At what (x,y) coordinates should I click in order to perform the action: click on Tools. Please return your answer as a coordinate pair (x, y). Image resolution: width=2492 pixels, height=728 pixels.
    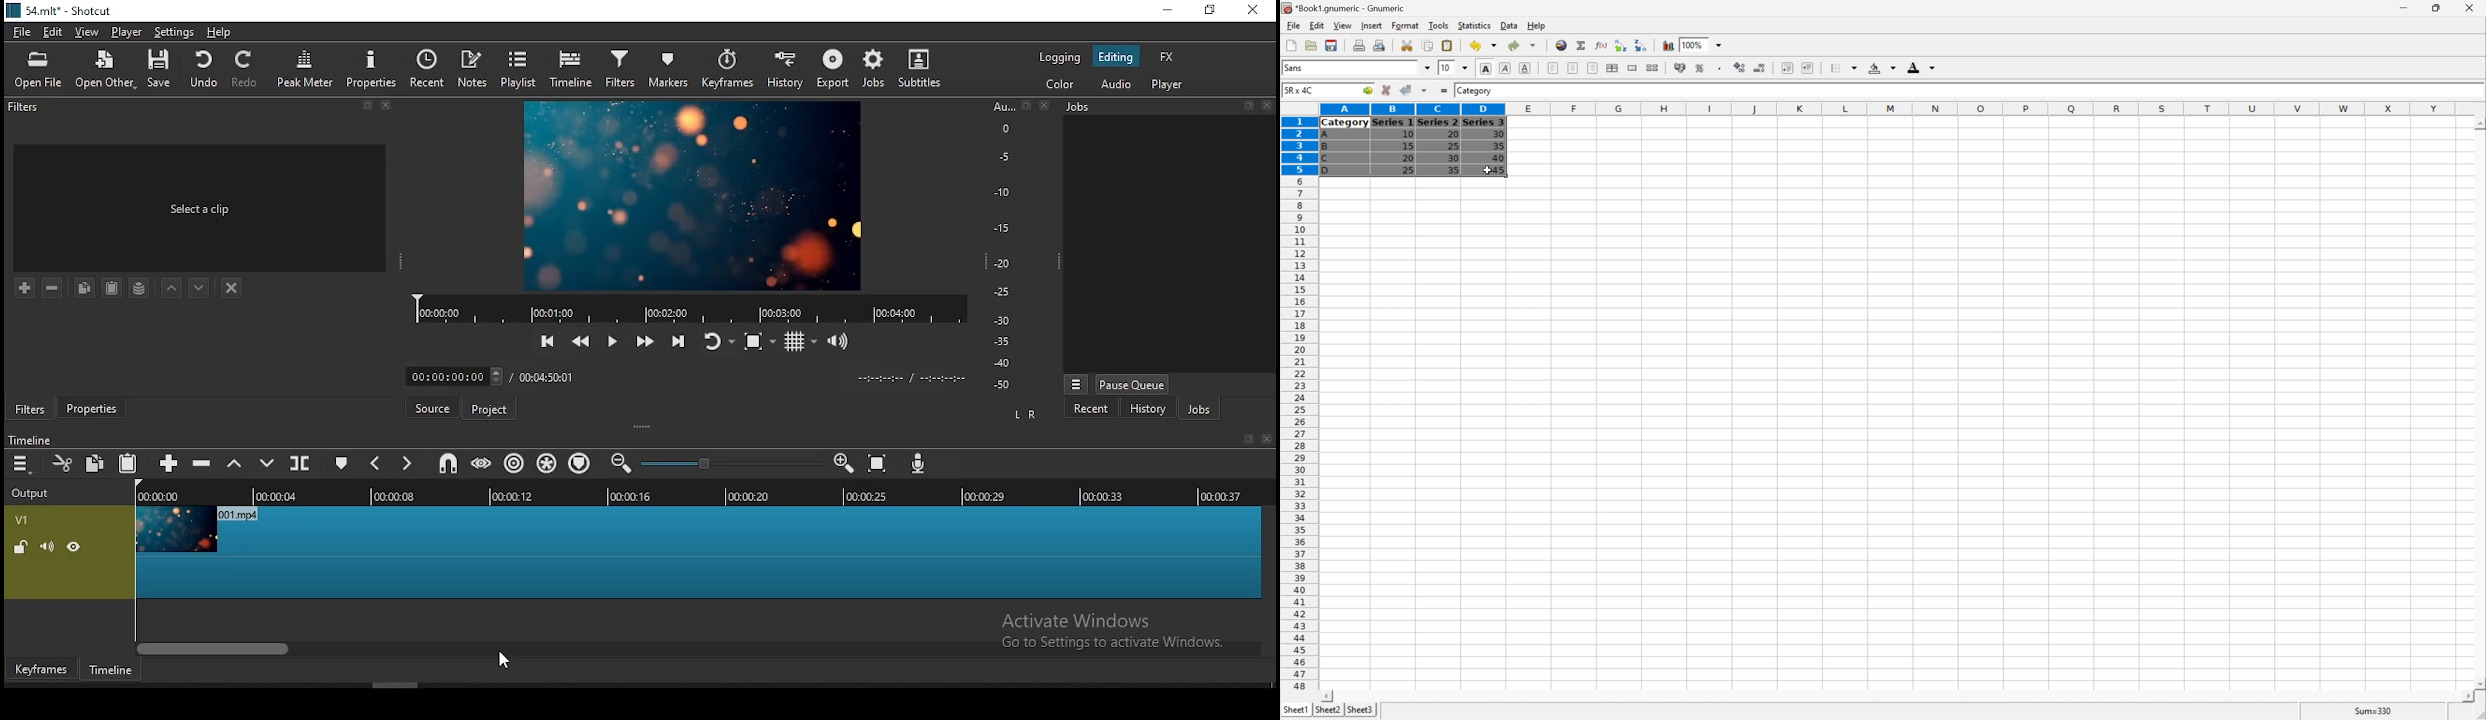
    Looking at the image, I should click on (1438, 25).